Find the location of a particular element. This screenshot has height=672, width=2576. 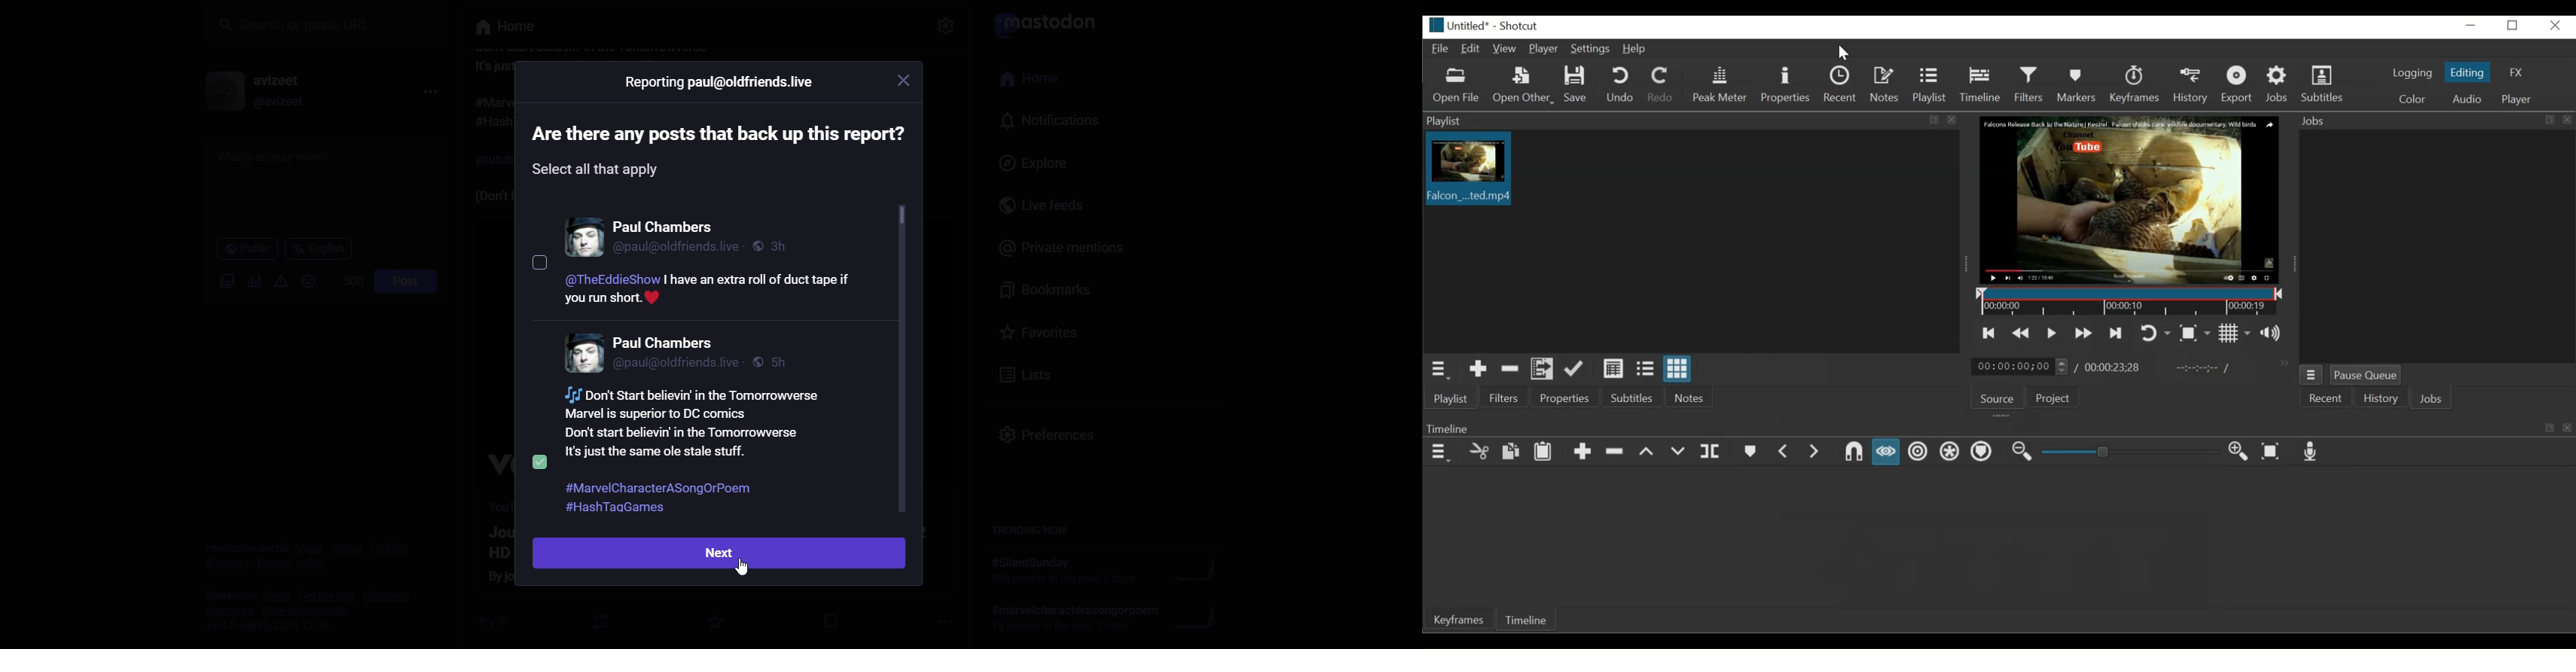

:00:00:23:28(Total Duration) is located at coordinates (2110, 367).